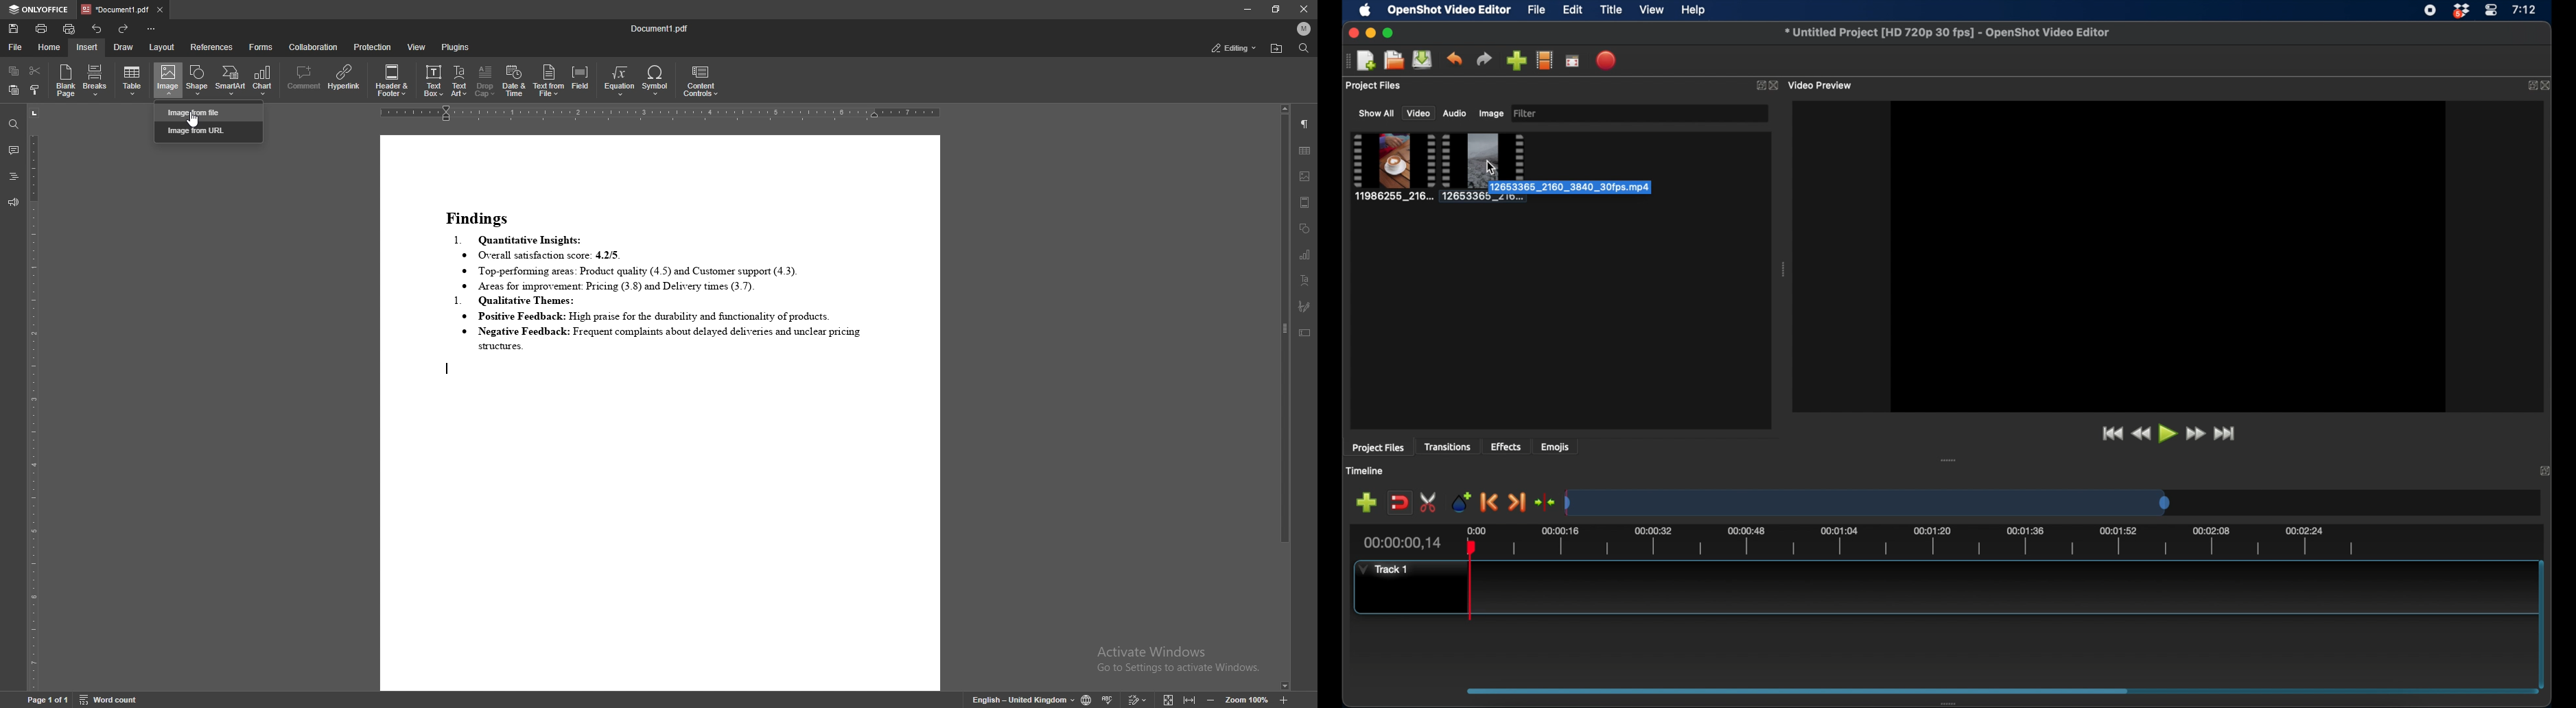 The image size is (2576, 728). Describe the element at coordinates (1305, 280) in the screenshot. I see `text art` at that location.